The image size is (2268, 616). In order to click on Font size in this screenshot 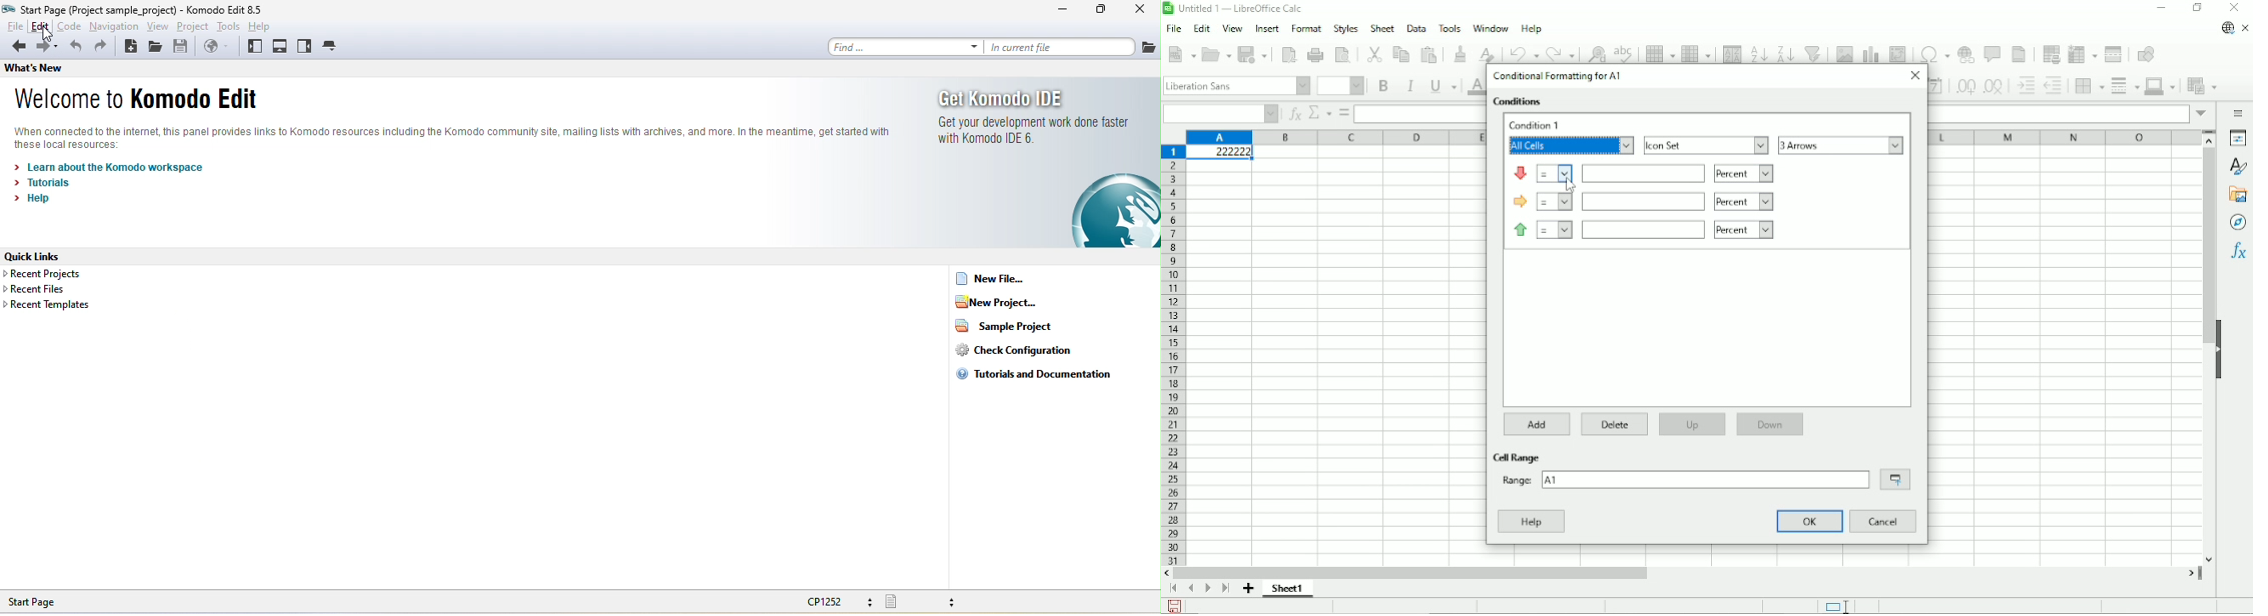, I will do `click(1339, 86)`.